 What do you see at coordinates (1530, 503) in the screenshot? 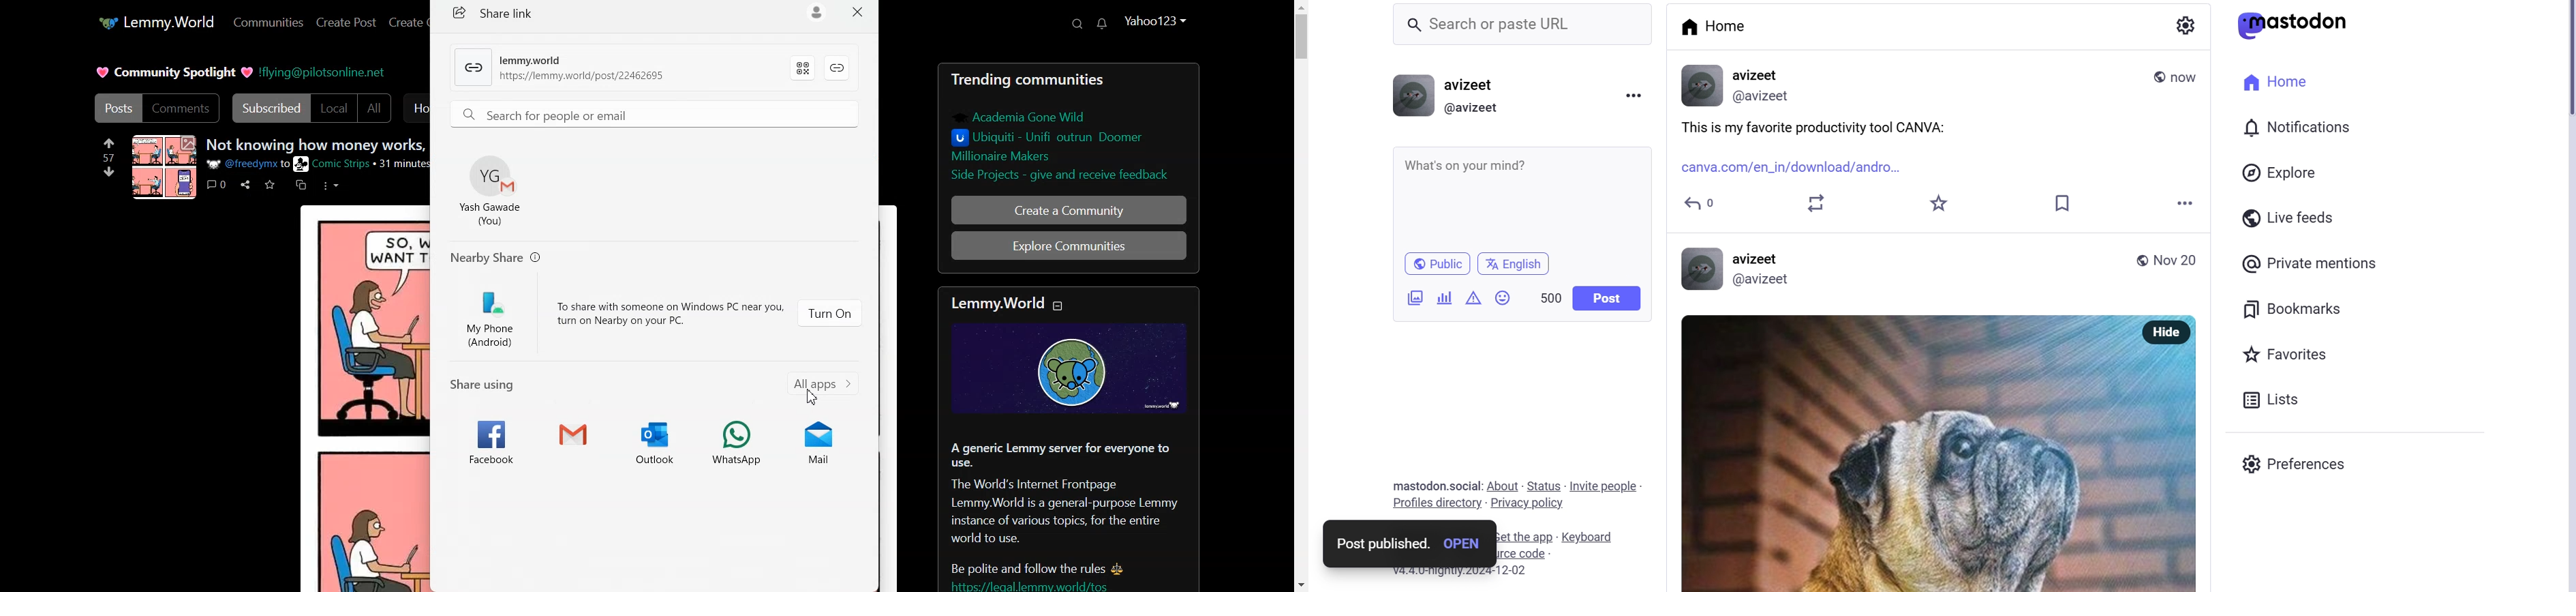
I see `privacy policy` at bounding box center [1530, 503].